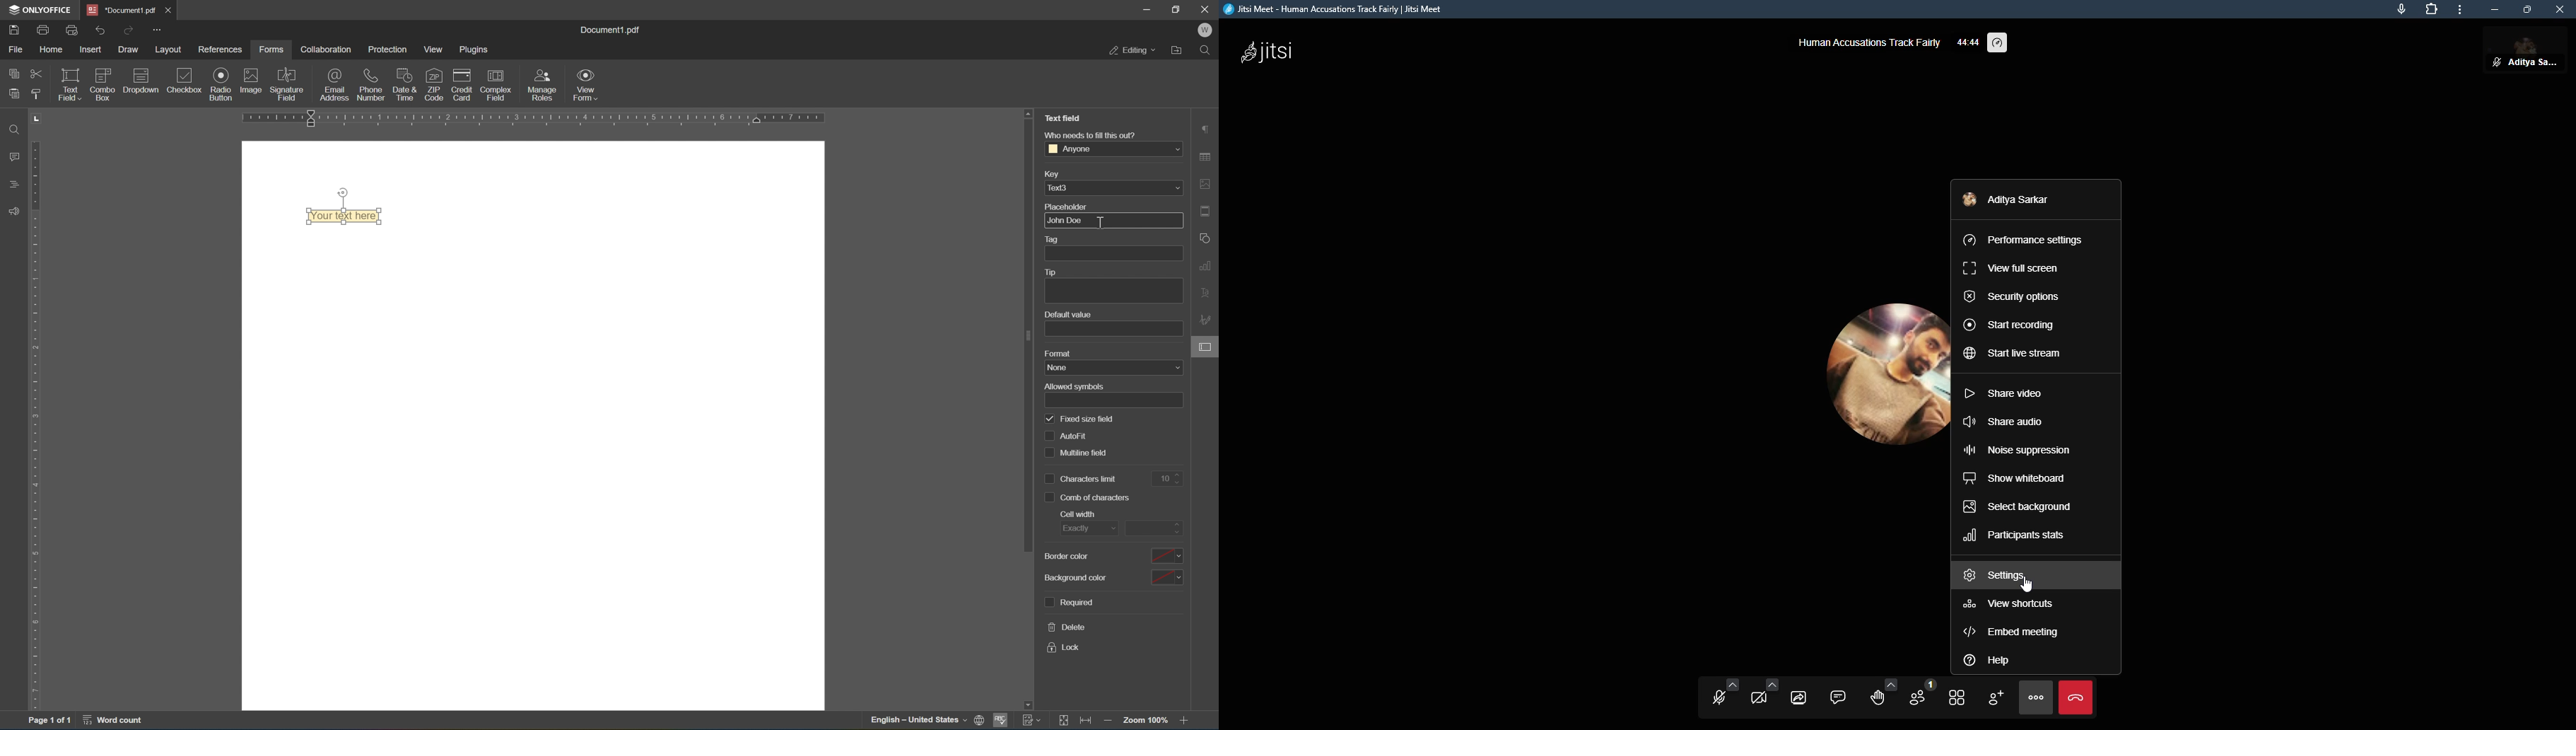  What do you see at coordinates (2494, 9) in the screenshot?
I see `minimize` at bounding box center [2494, 9].